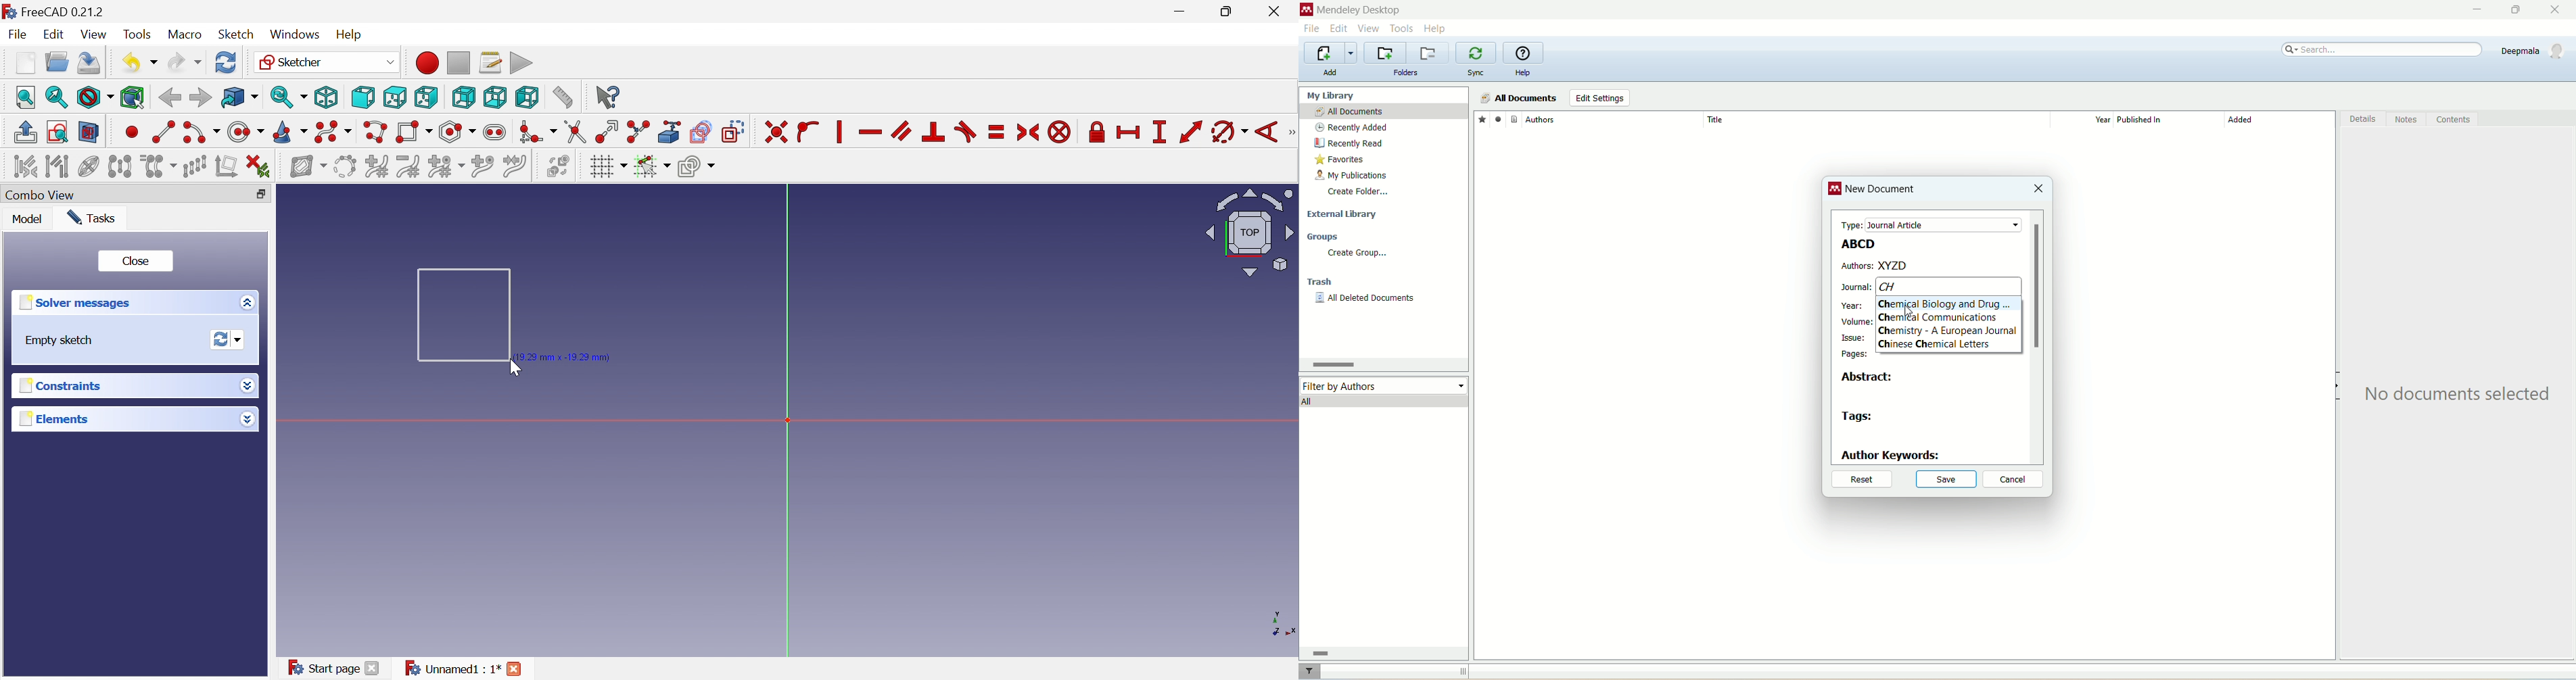 This screenshot has height=700, width=2576. What do you see at coordinates (537, 132) in the screenshot?
I see `Create fillet` at bounding box center [537, 132].